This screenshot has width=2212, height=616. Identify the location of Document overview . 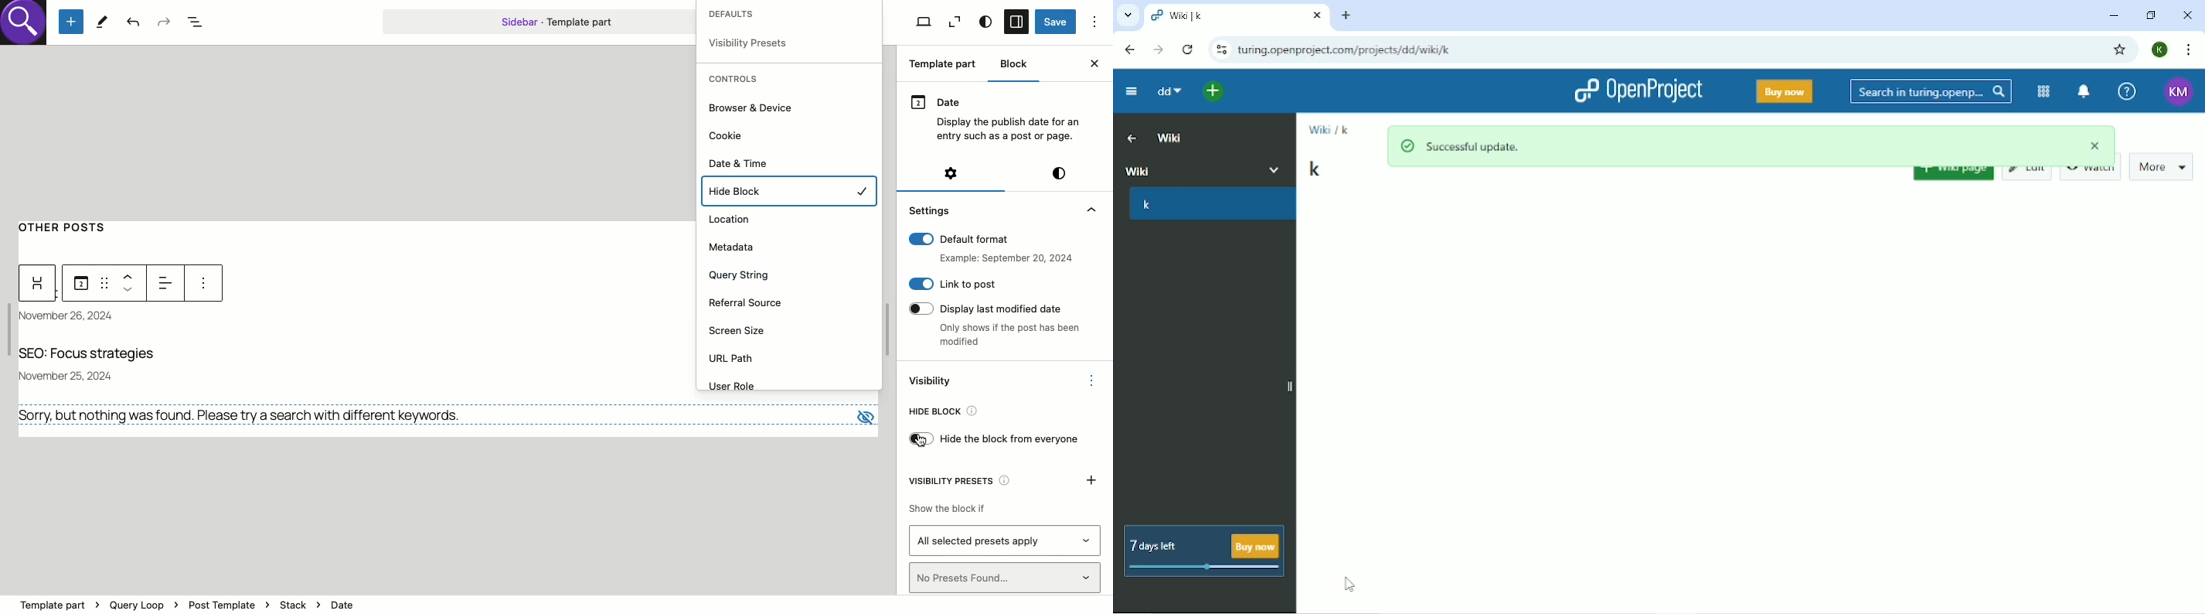
(200, 23).